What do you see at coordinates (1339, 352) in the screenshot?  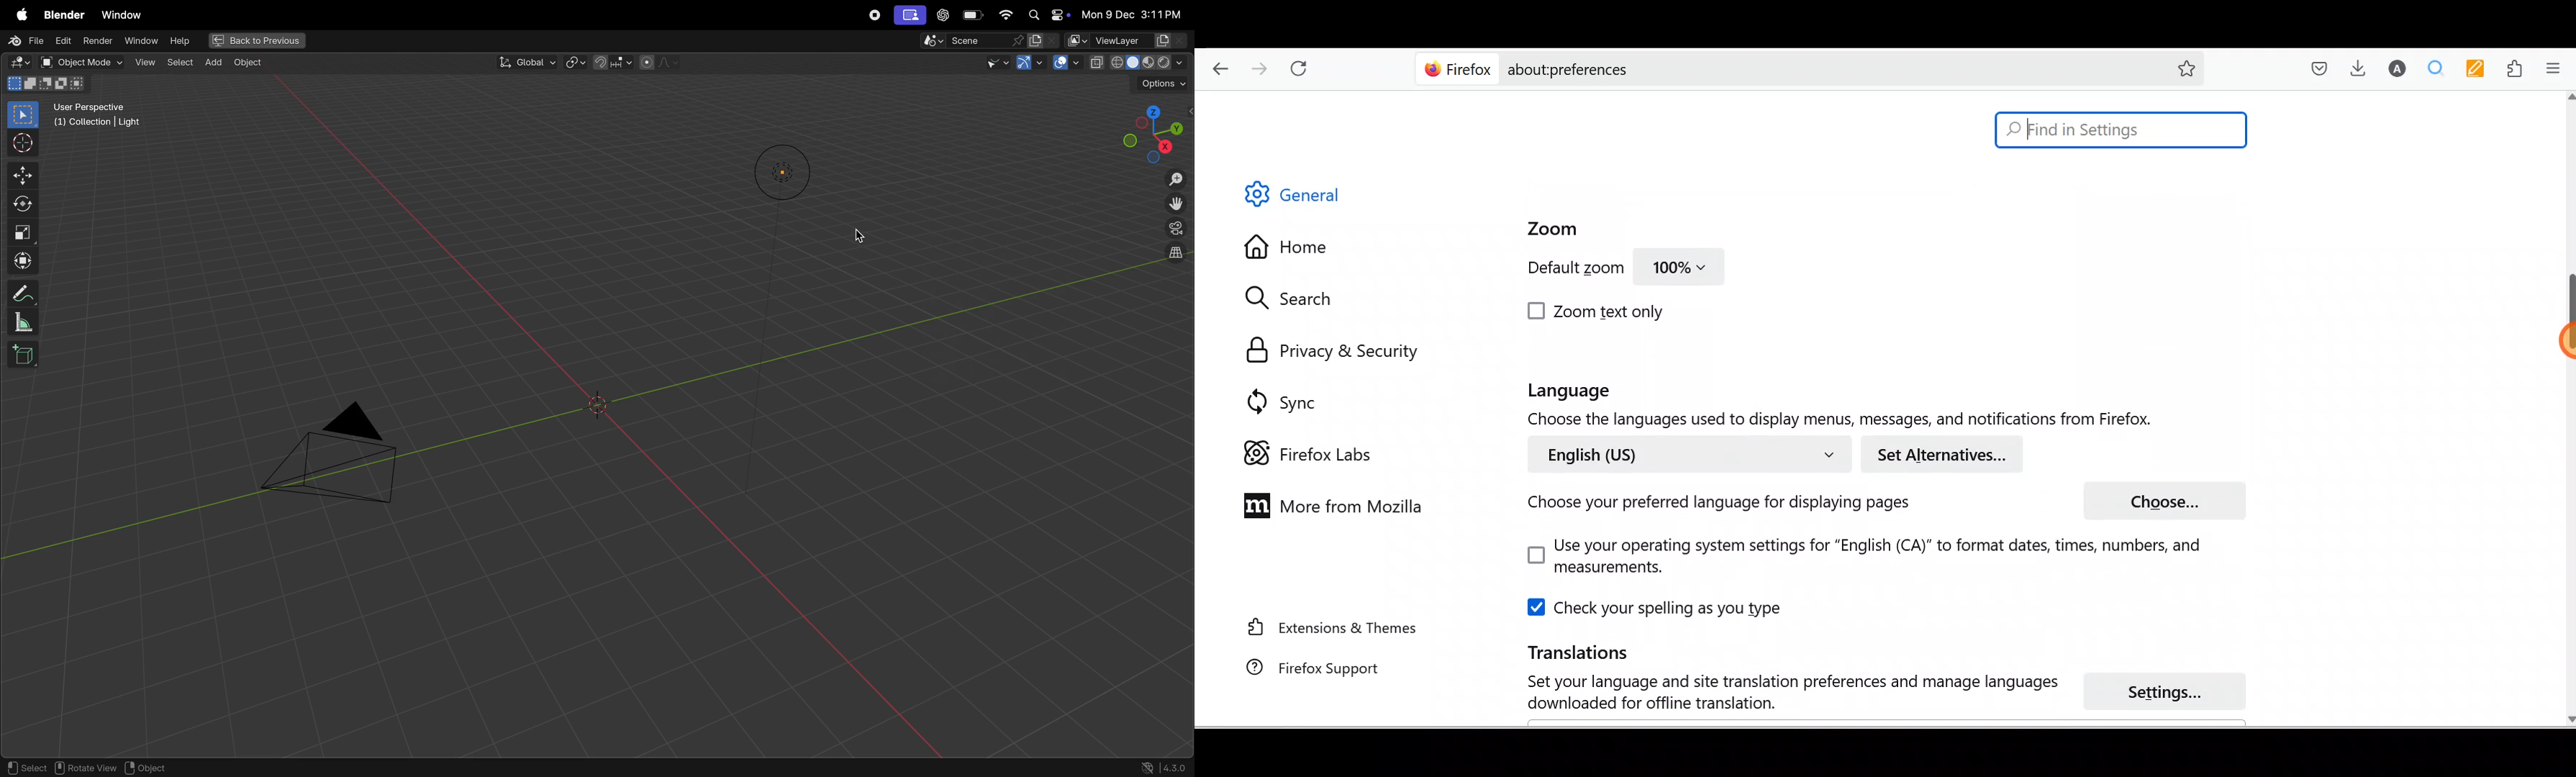 I see `Privacy & security` at bounding box center [1339, 352].